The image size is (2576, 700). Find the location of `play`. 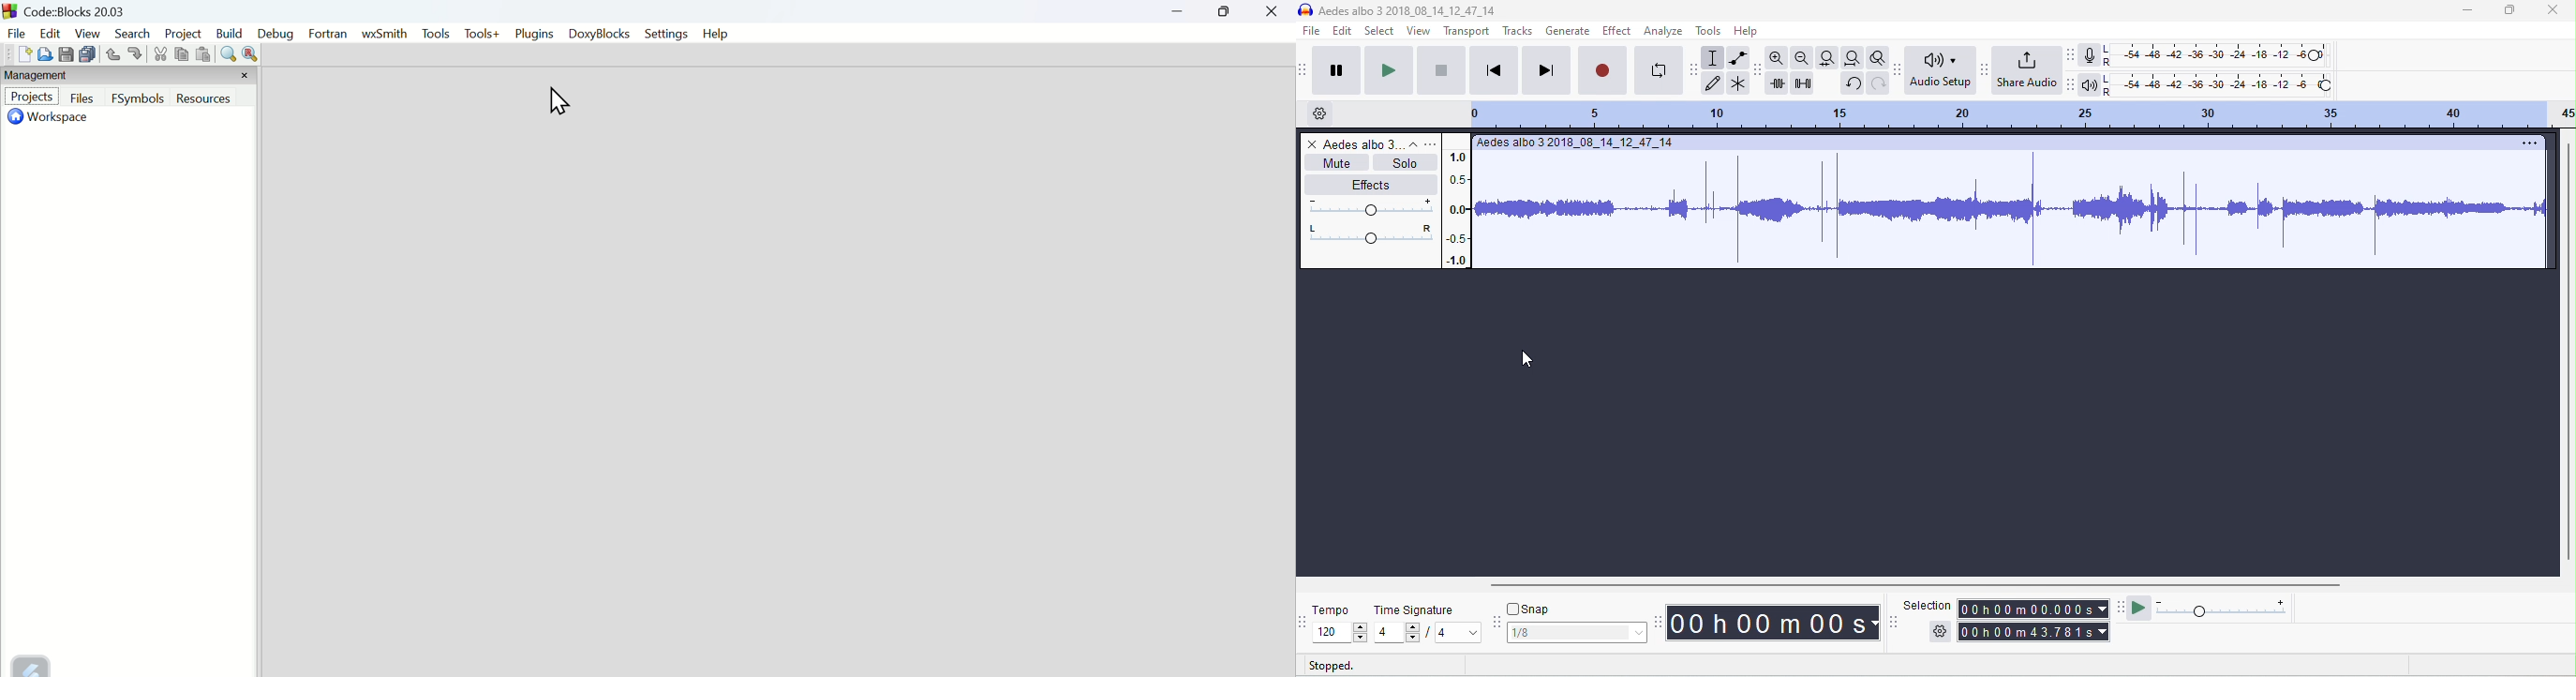

play is located at coordinates (1388, 68).